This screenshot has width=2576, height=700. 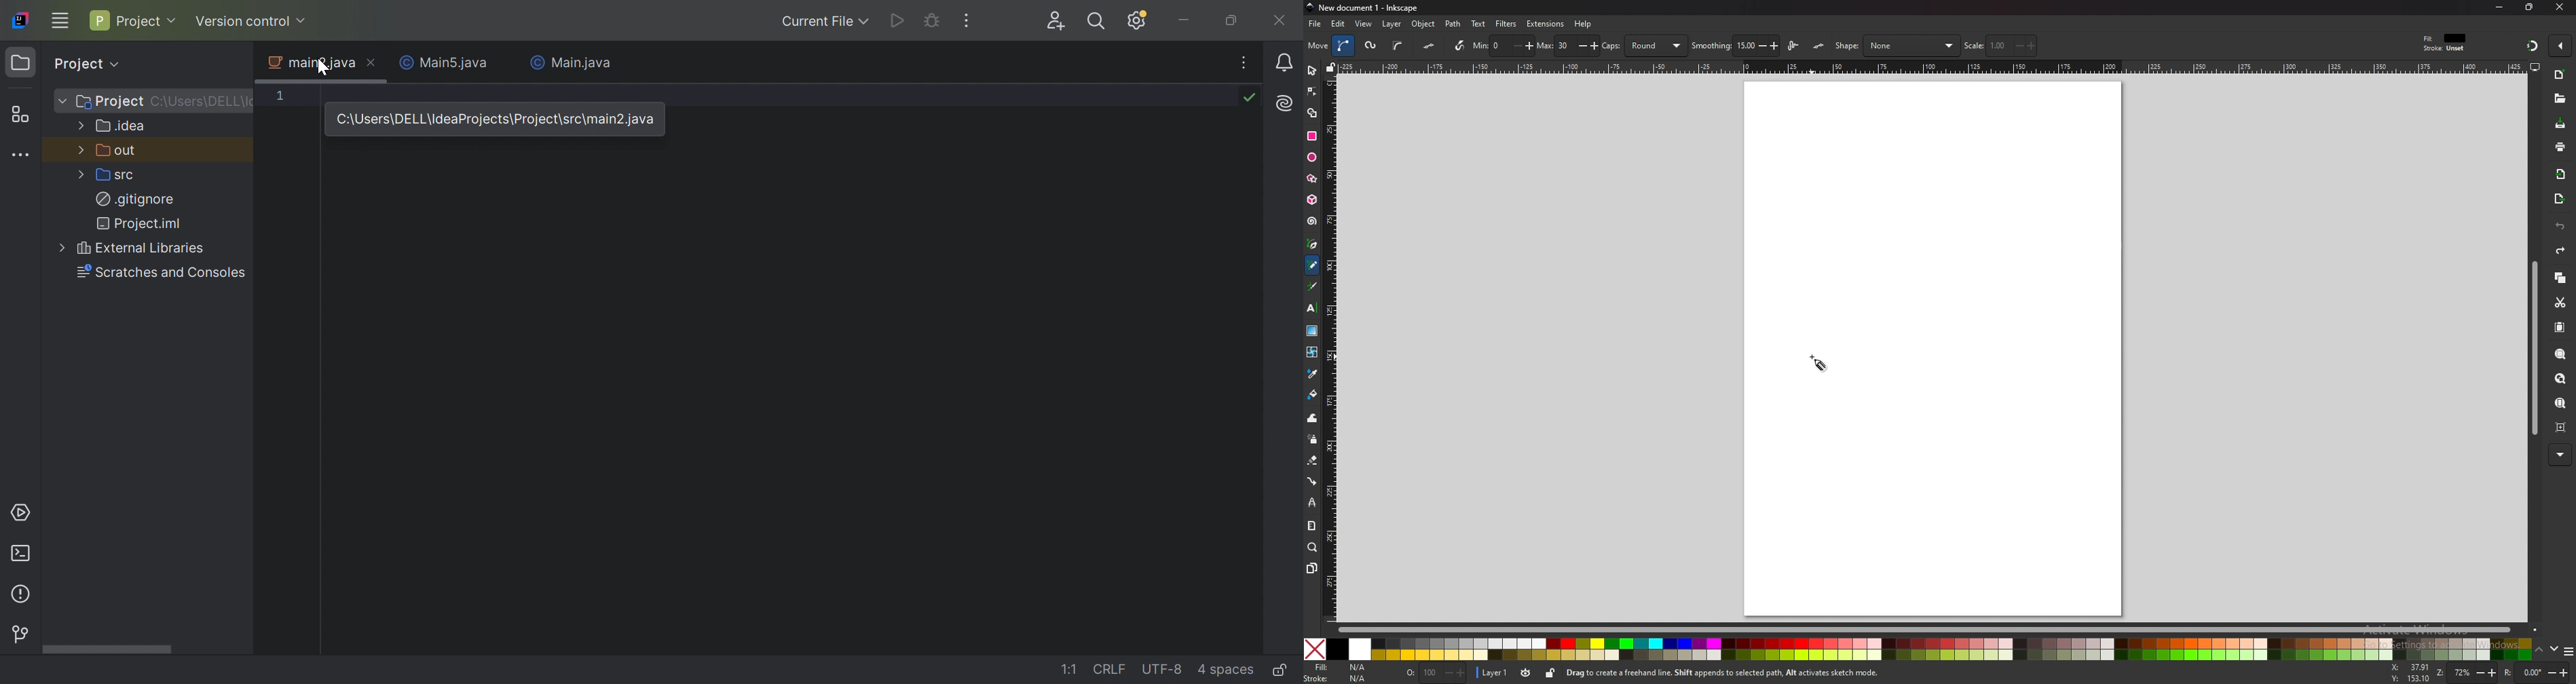 What do you see at coordinates (2446, 41) in the screenshot?
I see `fill and stroke` at bounding box center [2446, 41].